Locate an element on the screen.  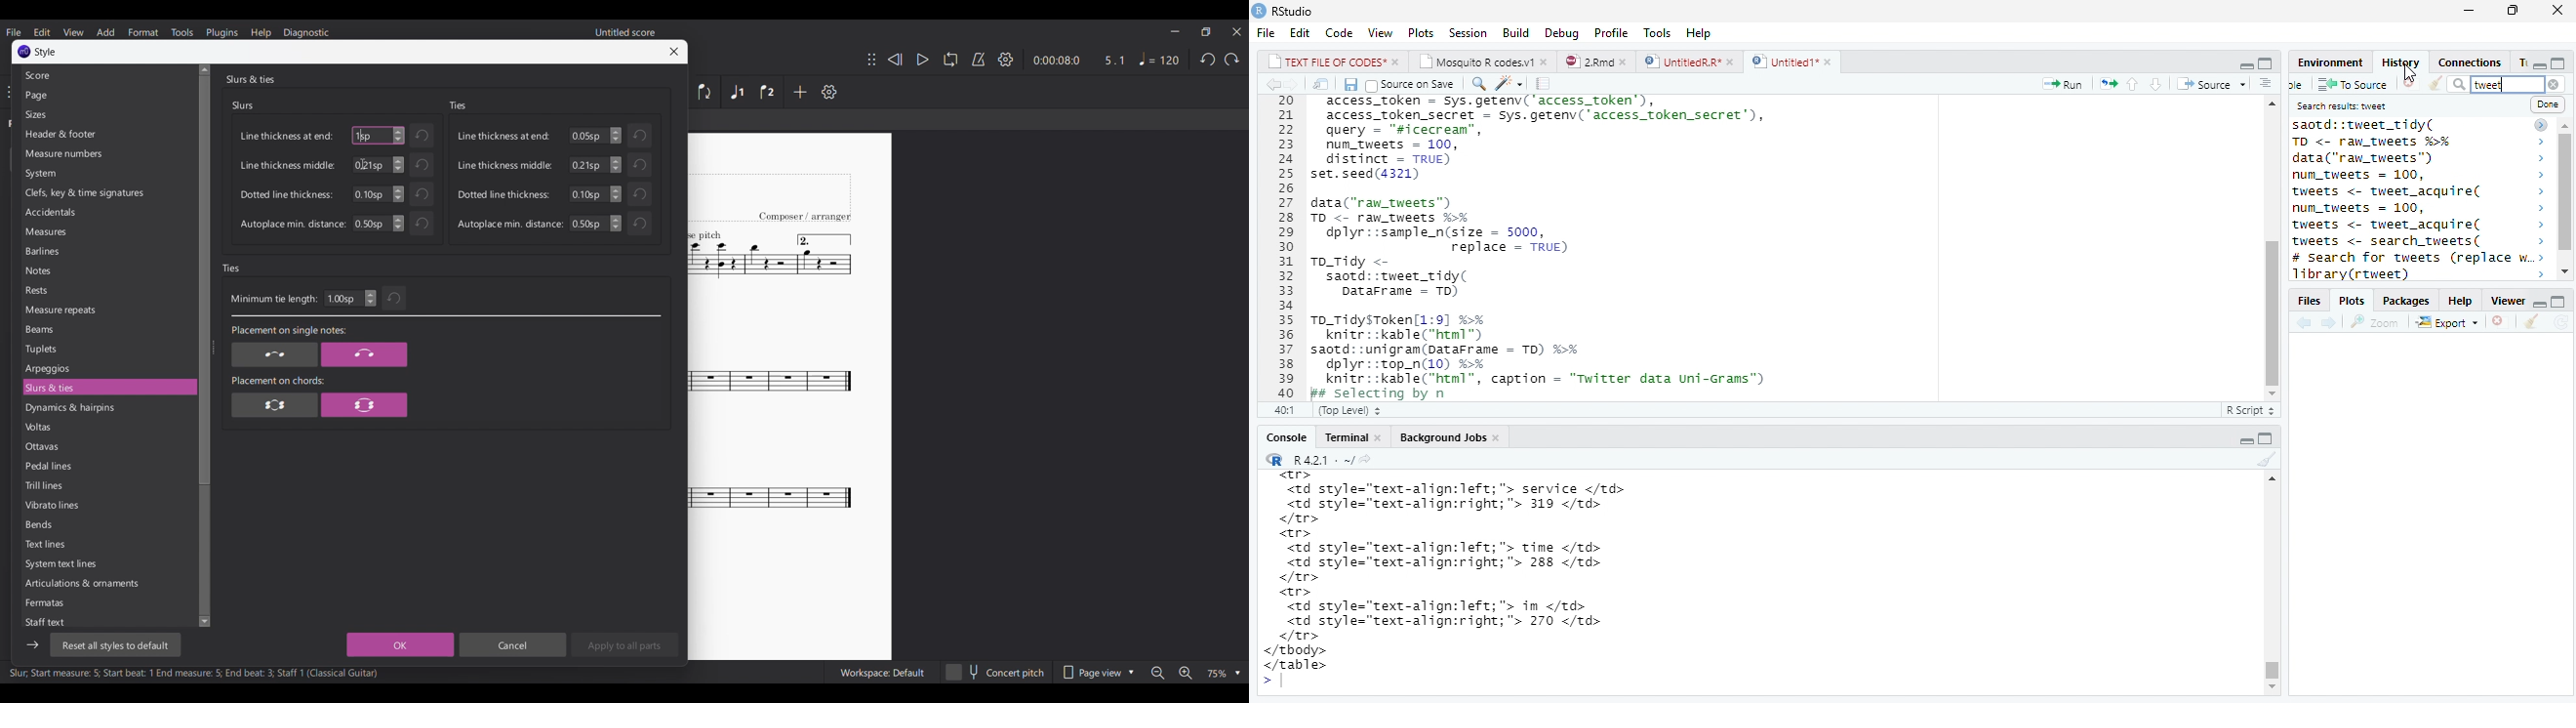
show iin new window is located at coordinates (1320, 84).